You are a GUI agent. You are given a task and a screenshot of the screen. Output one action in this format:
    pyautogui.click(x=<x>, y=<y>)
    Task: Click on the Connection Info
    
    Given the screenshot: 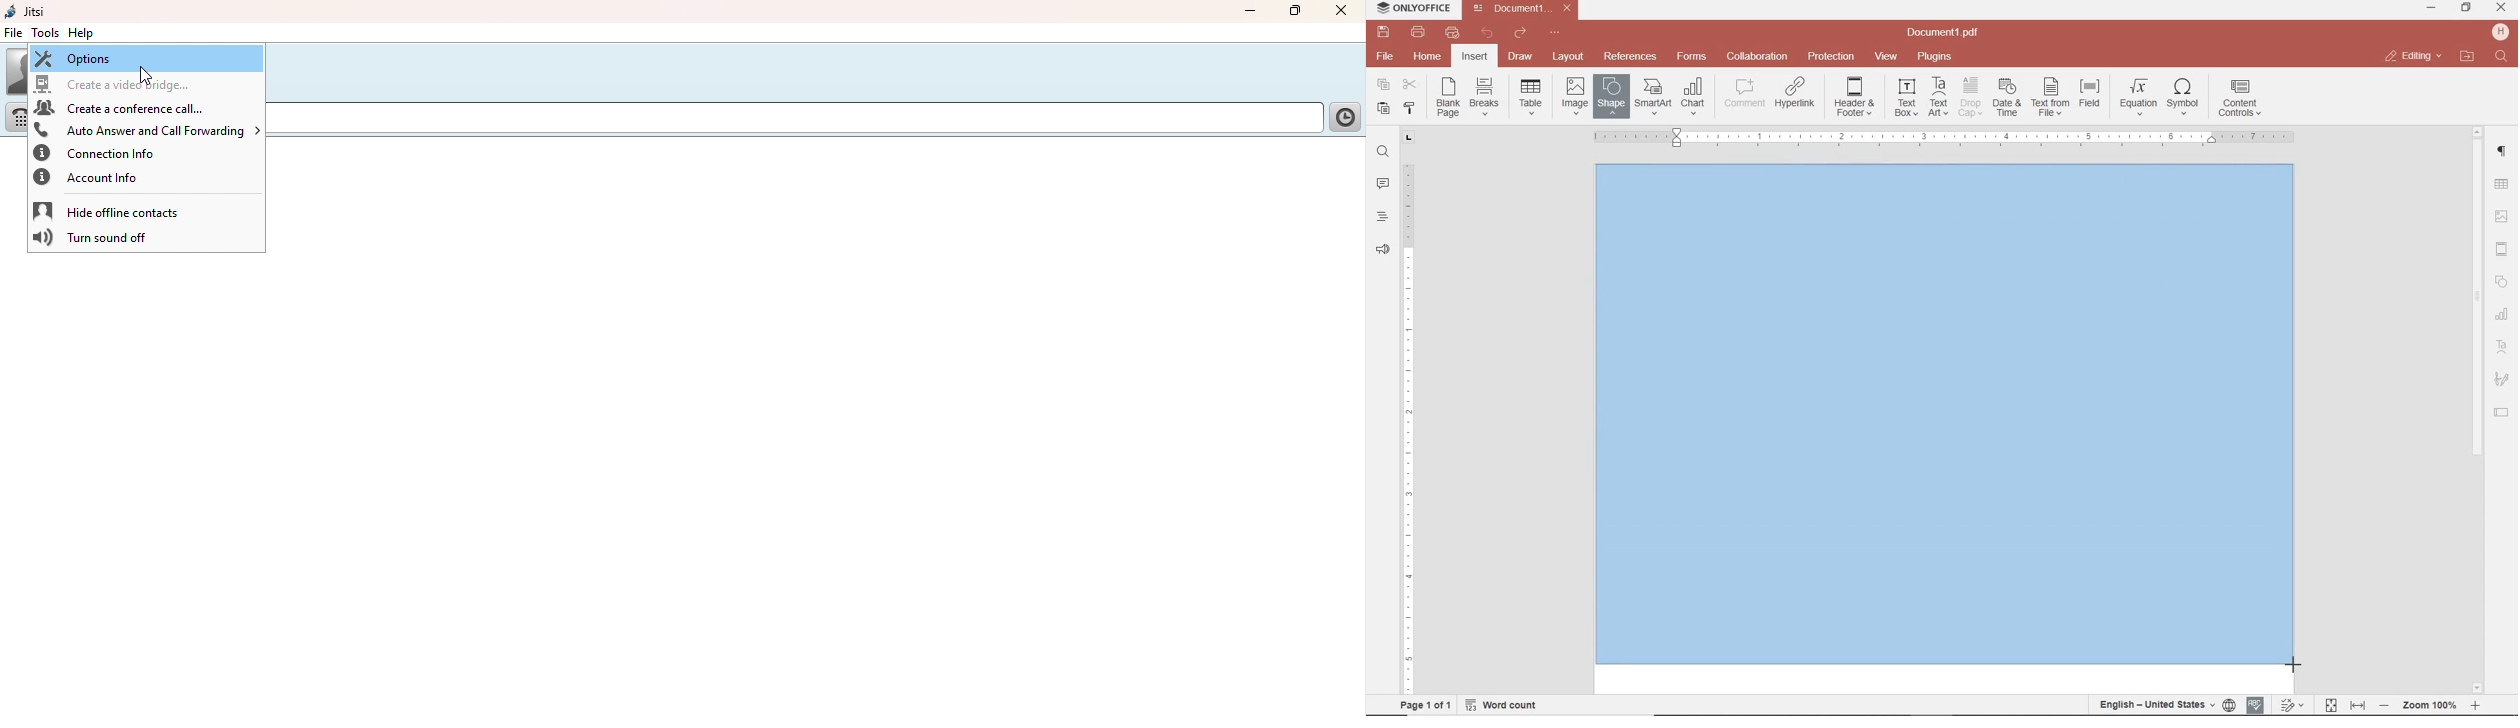 What is the action you would take?
    pyautogui.click(x=115, y=154)
    